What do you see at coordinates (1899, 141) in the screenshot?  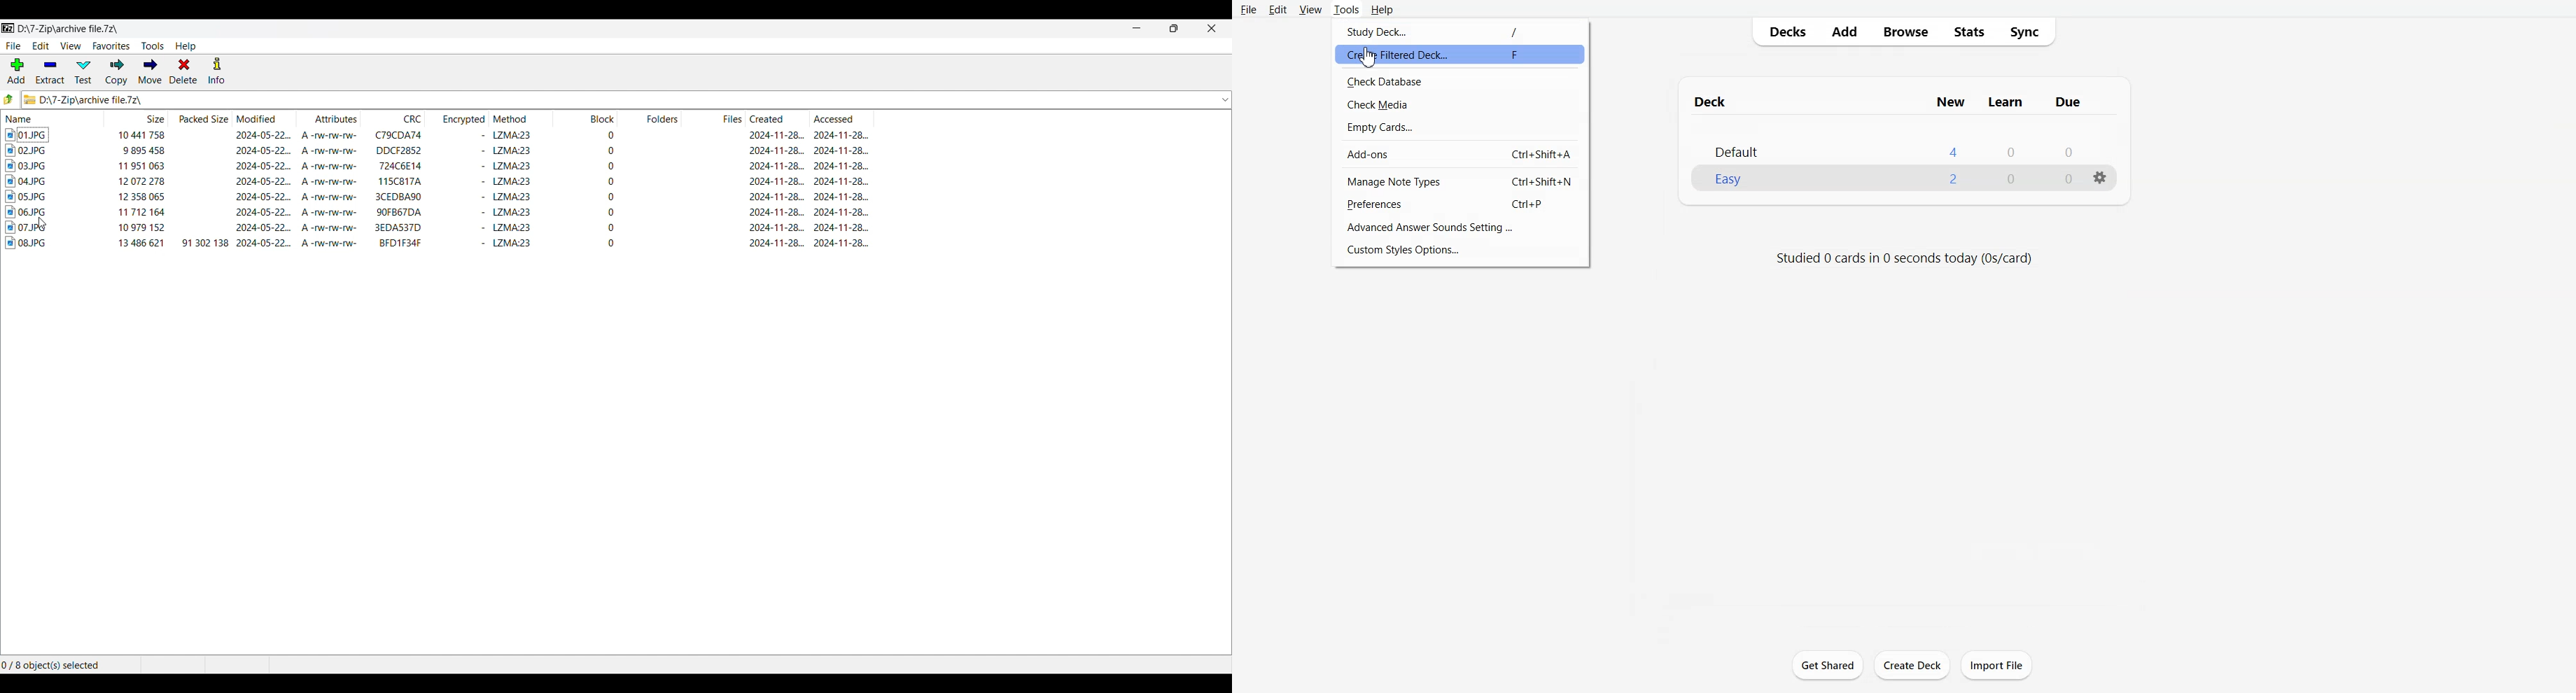 I see `Deck File` at bounding box center [1899, 141].